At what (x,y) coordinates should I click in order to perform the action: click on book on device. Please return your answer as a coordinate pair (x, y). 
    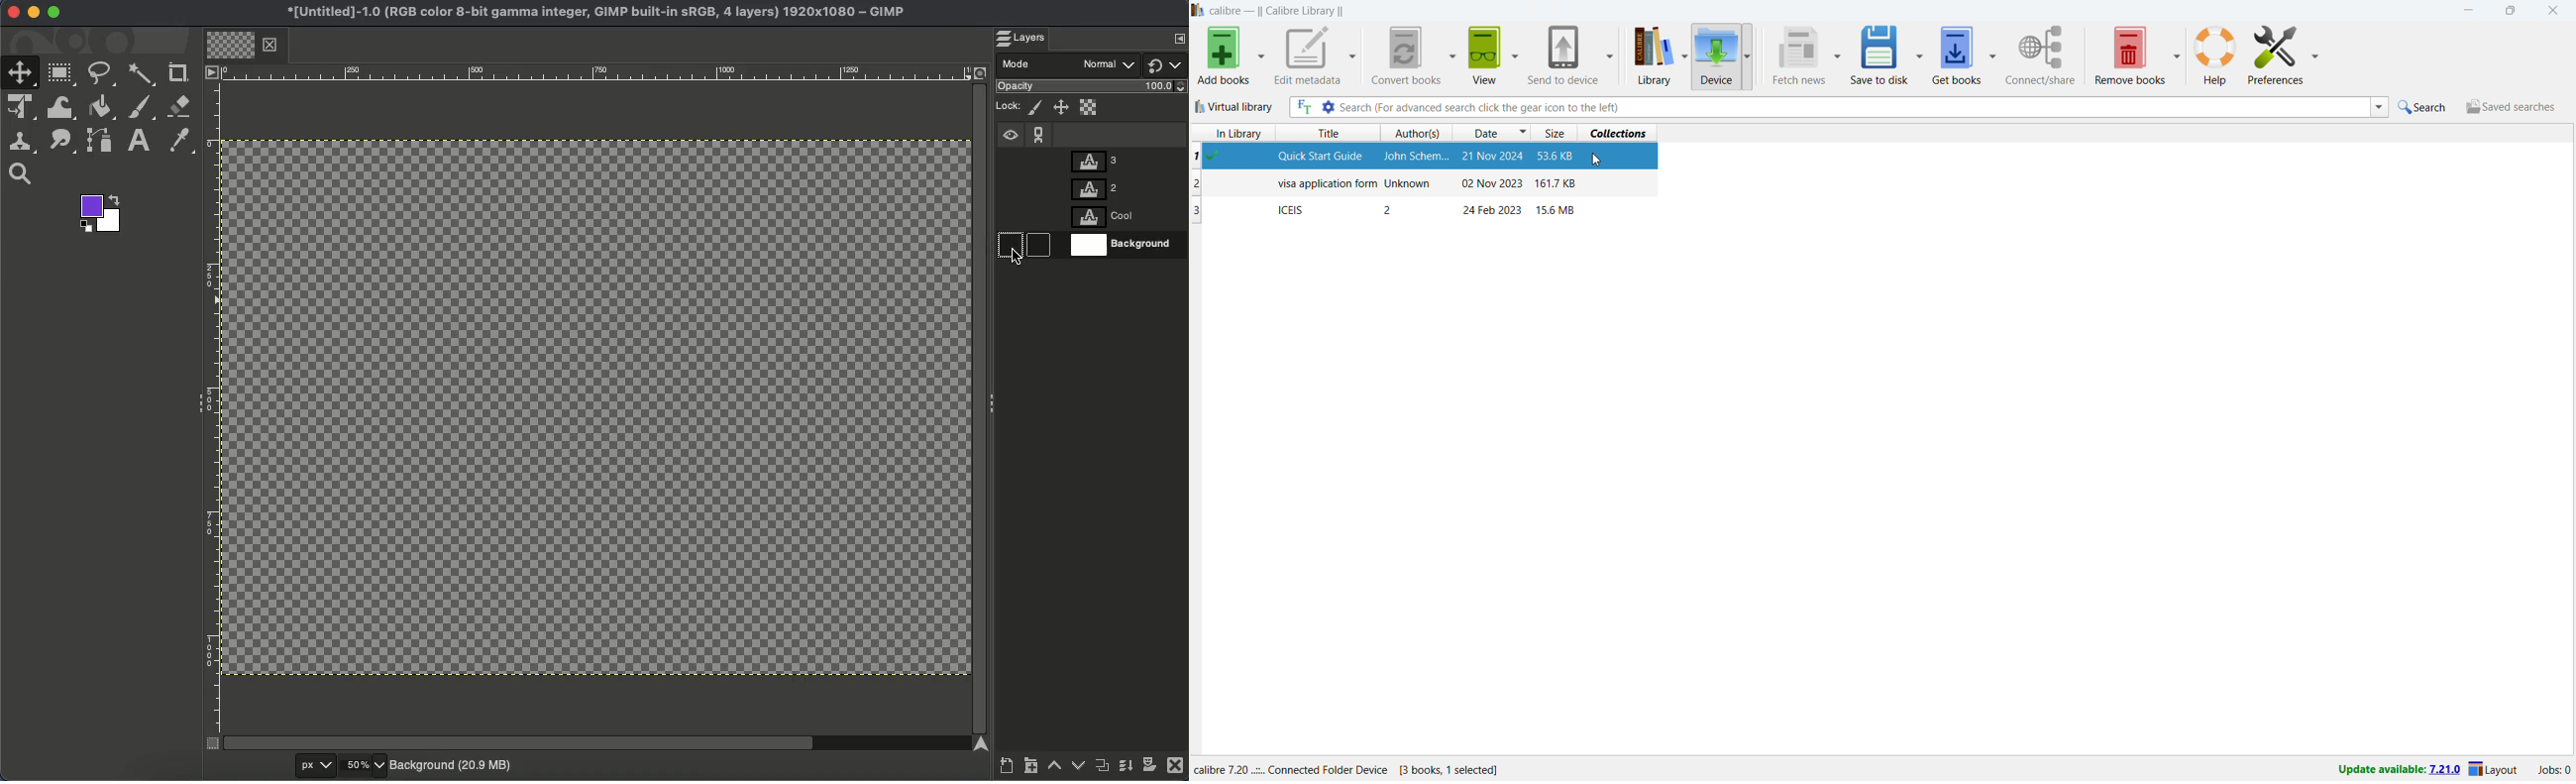
    Looking at the image, I should click on (1427, 184).